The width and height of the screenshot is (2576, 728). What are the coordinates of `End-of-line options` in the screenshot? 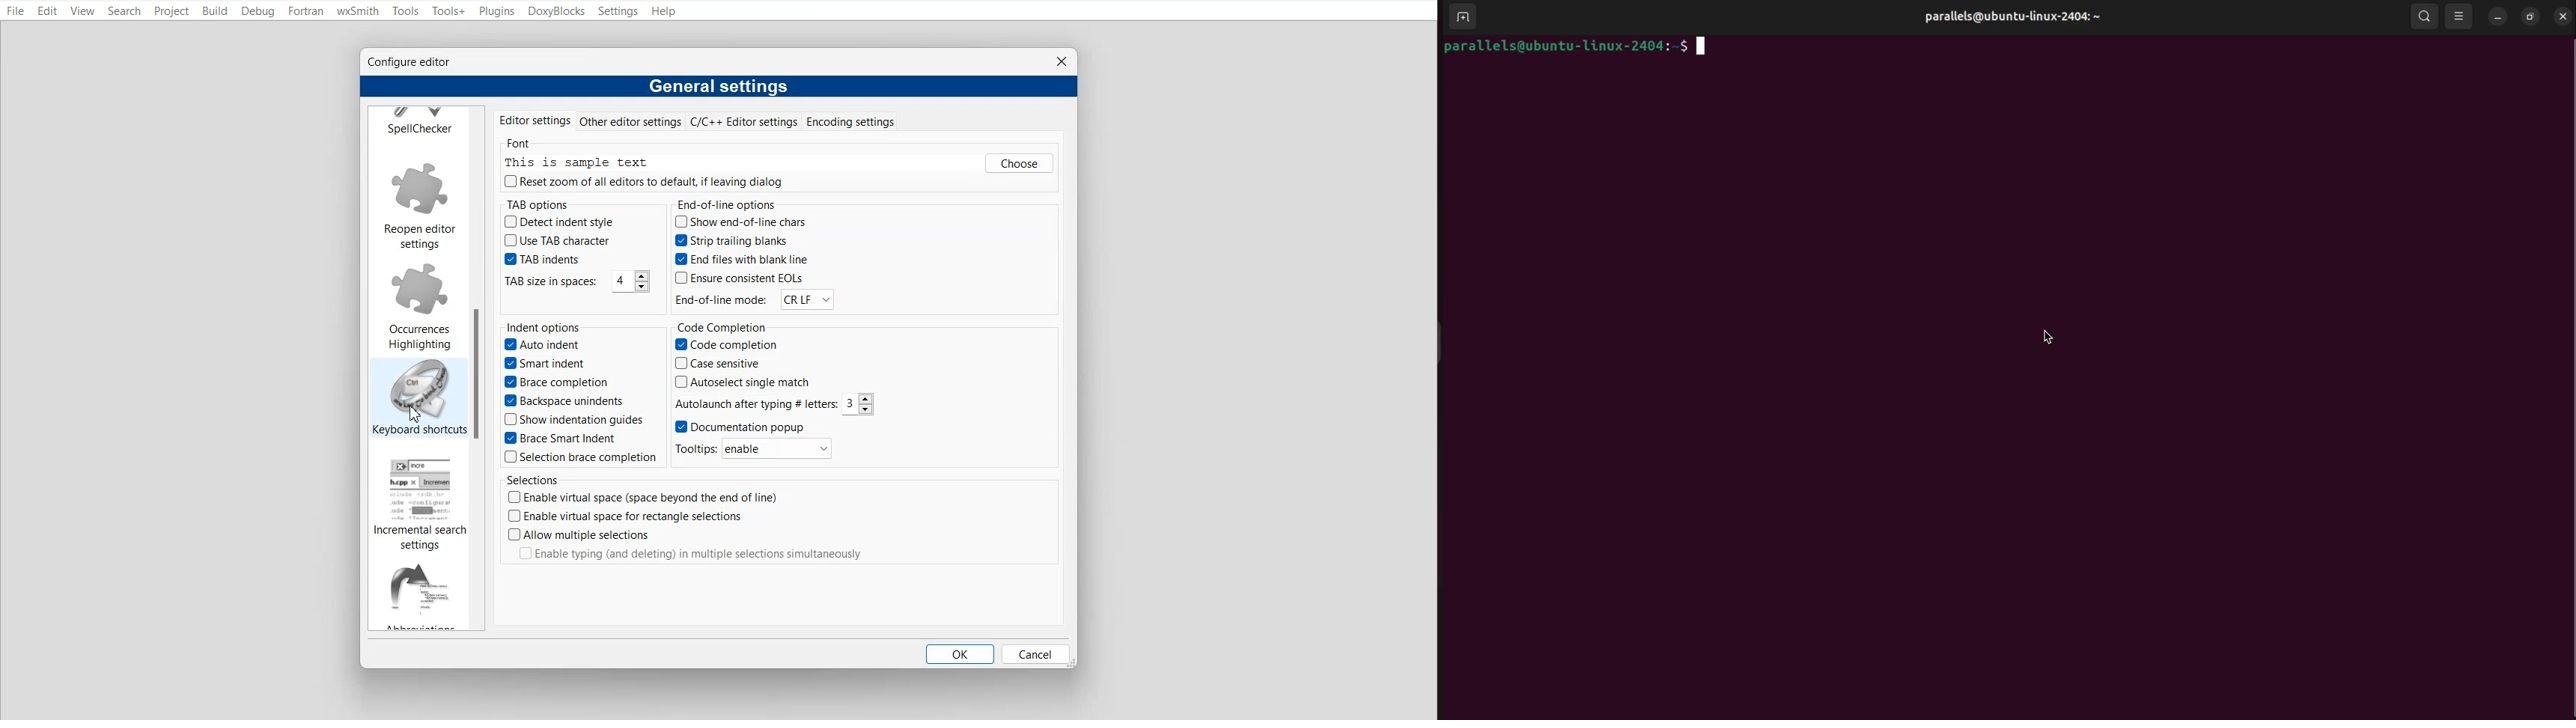 It's located at (730, 203).